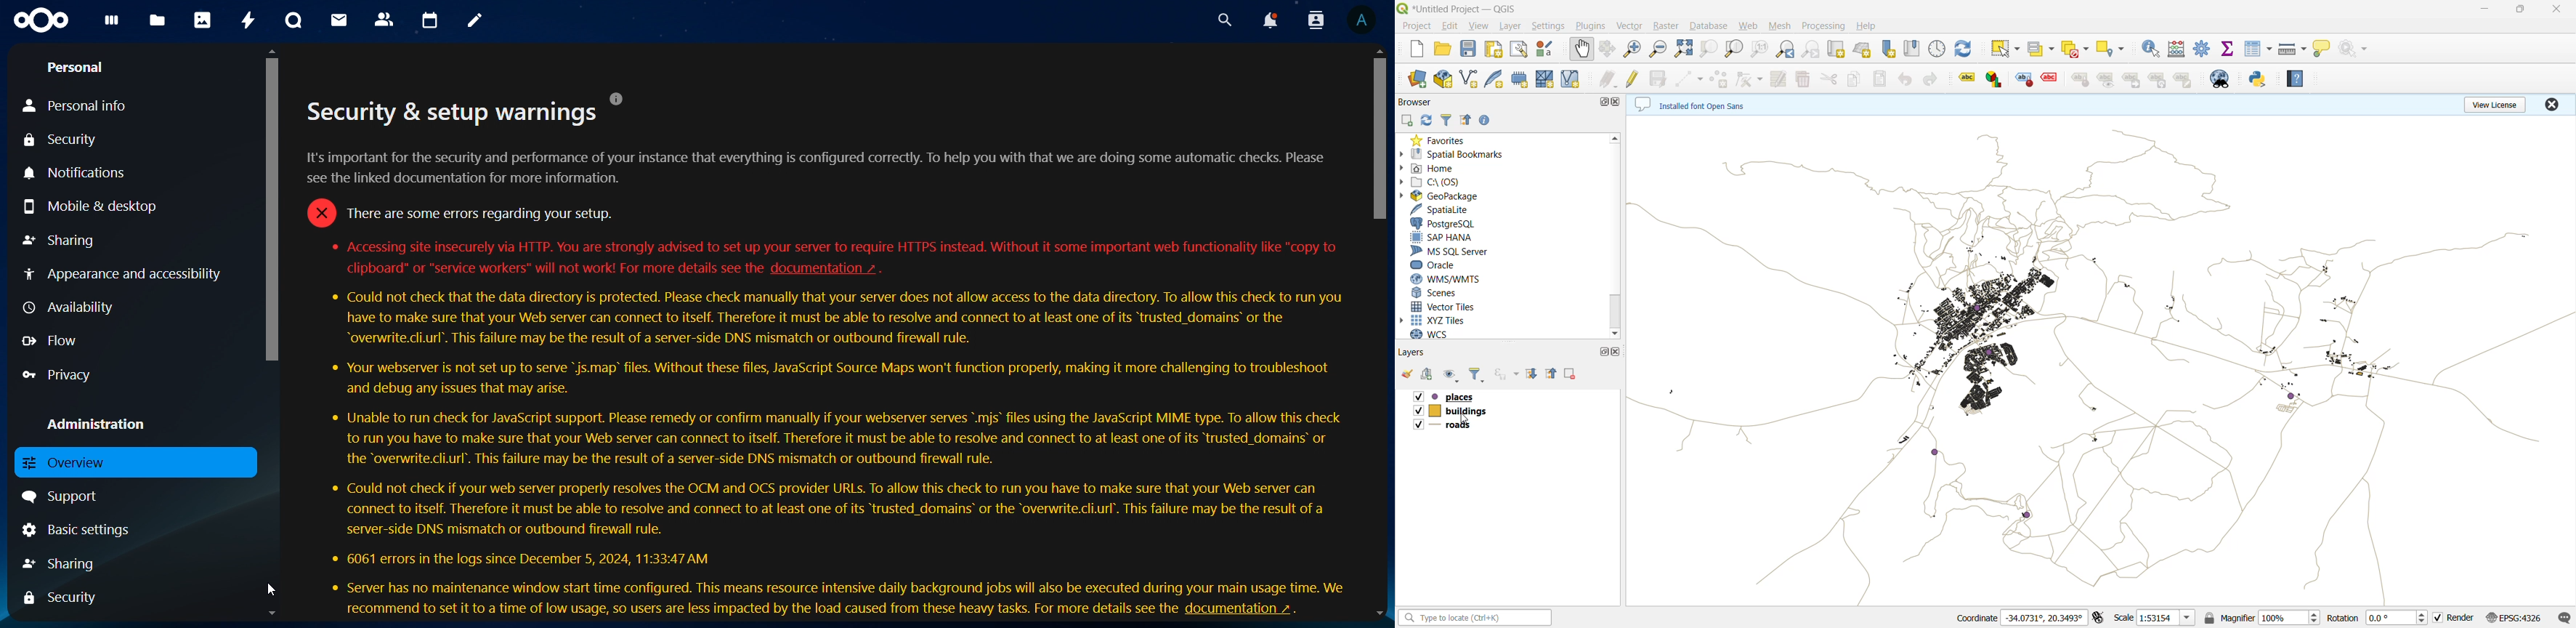 The width and height of the screenshot is (2576, 644). Describe the element at coordinates (1408, 120) in the screenshot. I see `add` at that location.